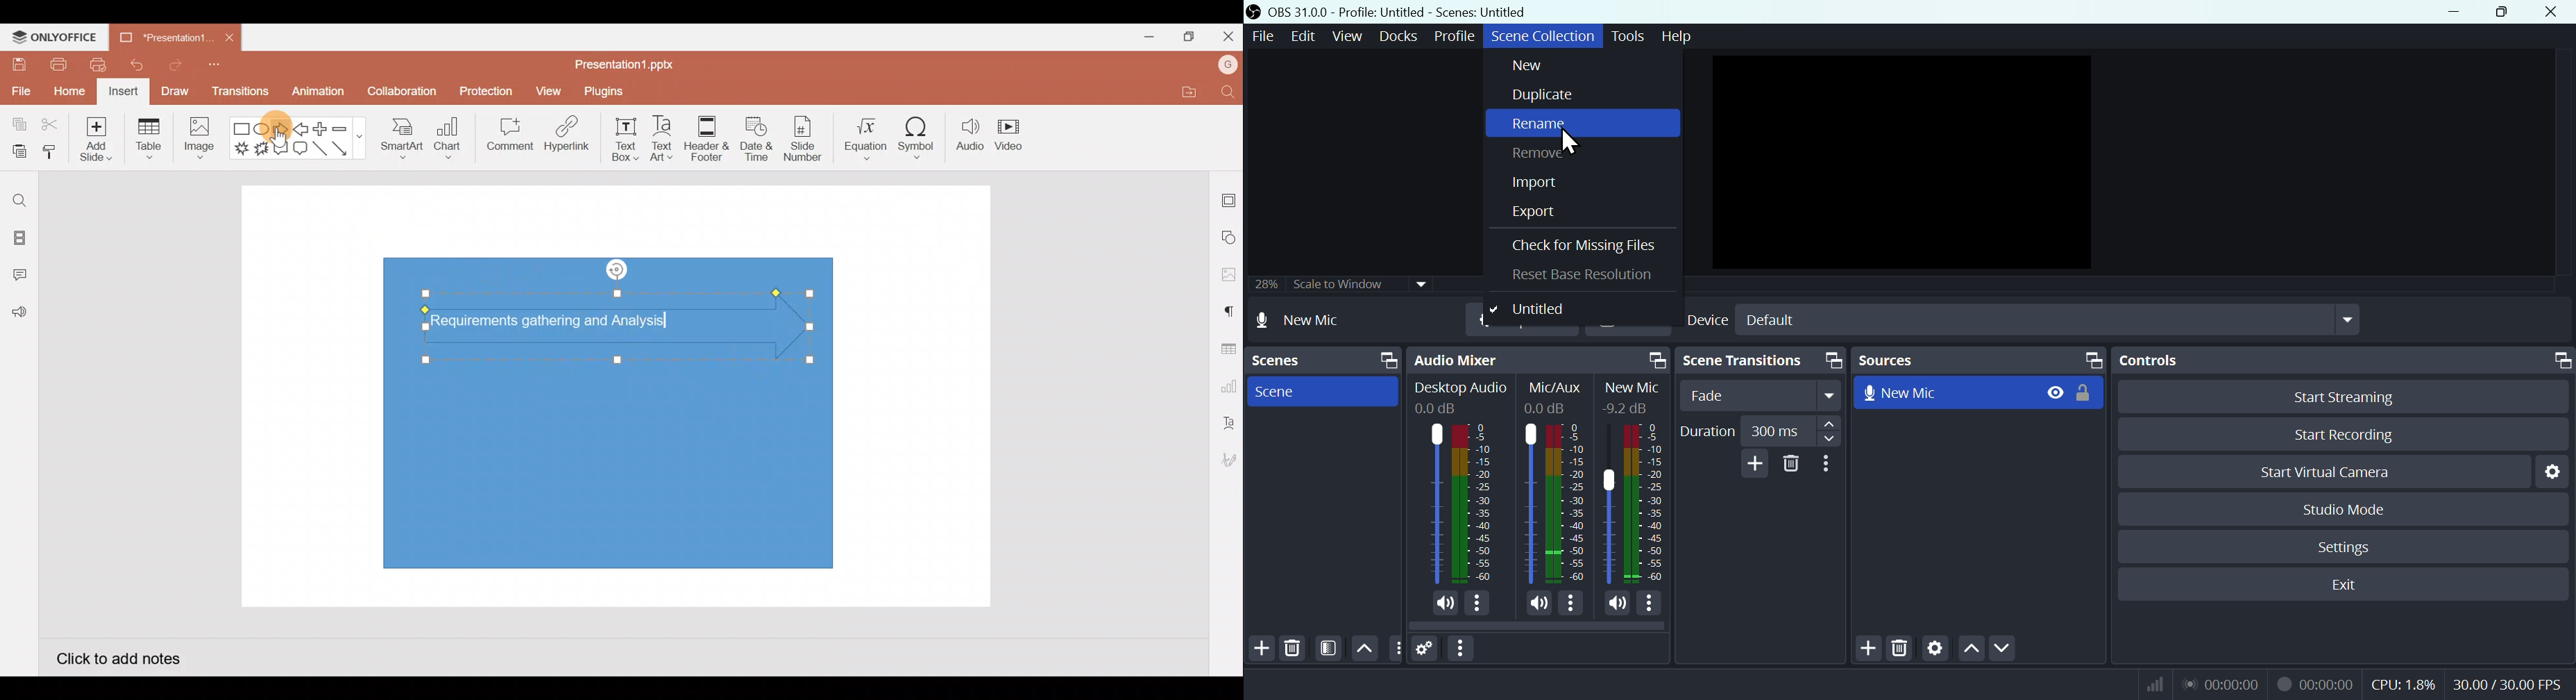 This screenshot has width=2576, height=700. What do you see at coordinates (1397, 649) in the screenshot?
I see `` at bounding box center [1397, 649].